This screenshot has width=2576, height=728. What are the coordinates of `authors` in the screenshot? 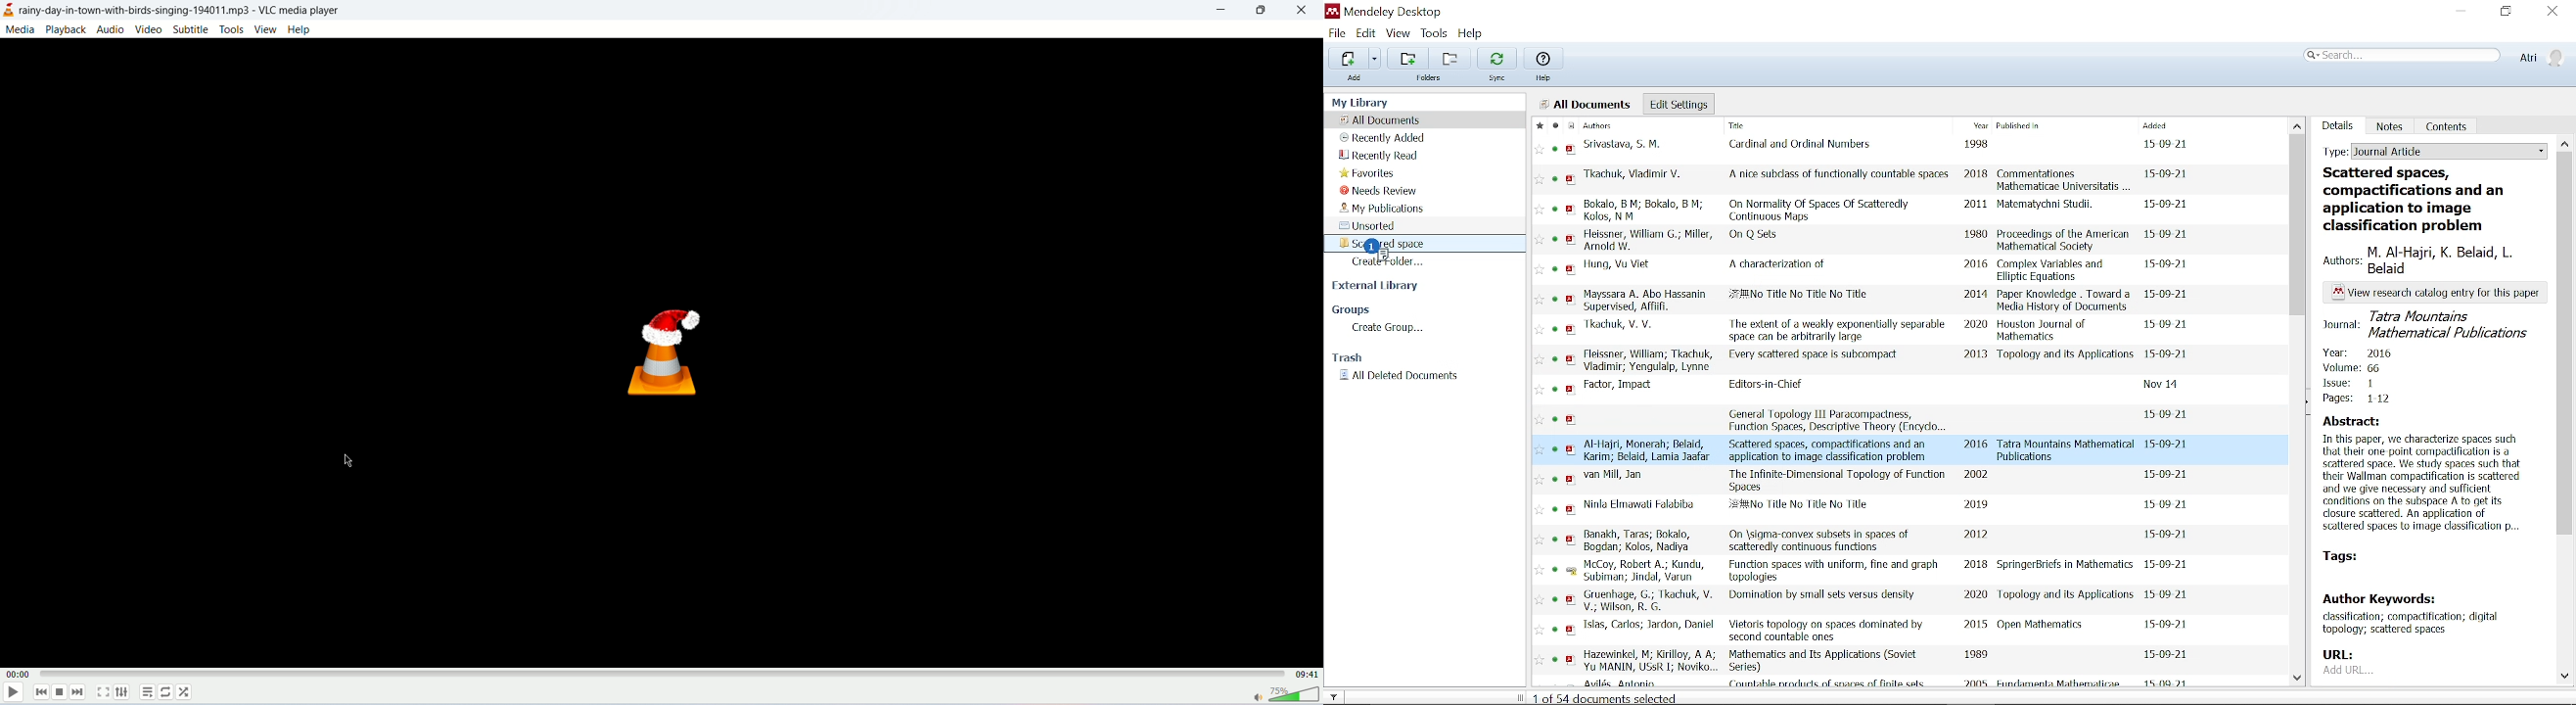 It's located at (2434, 260).